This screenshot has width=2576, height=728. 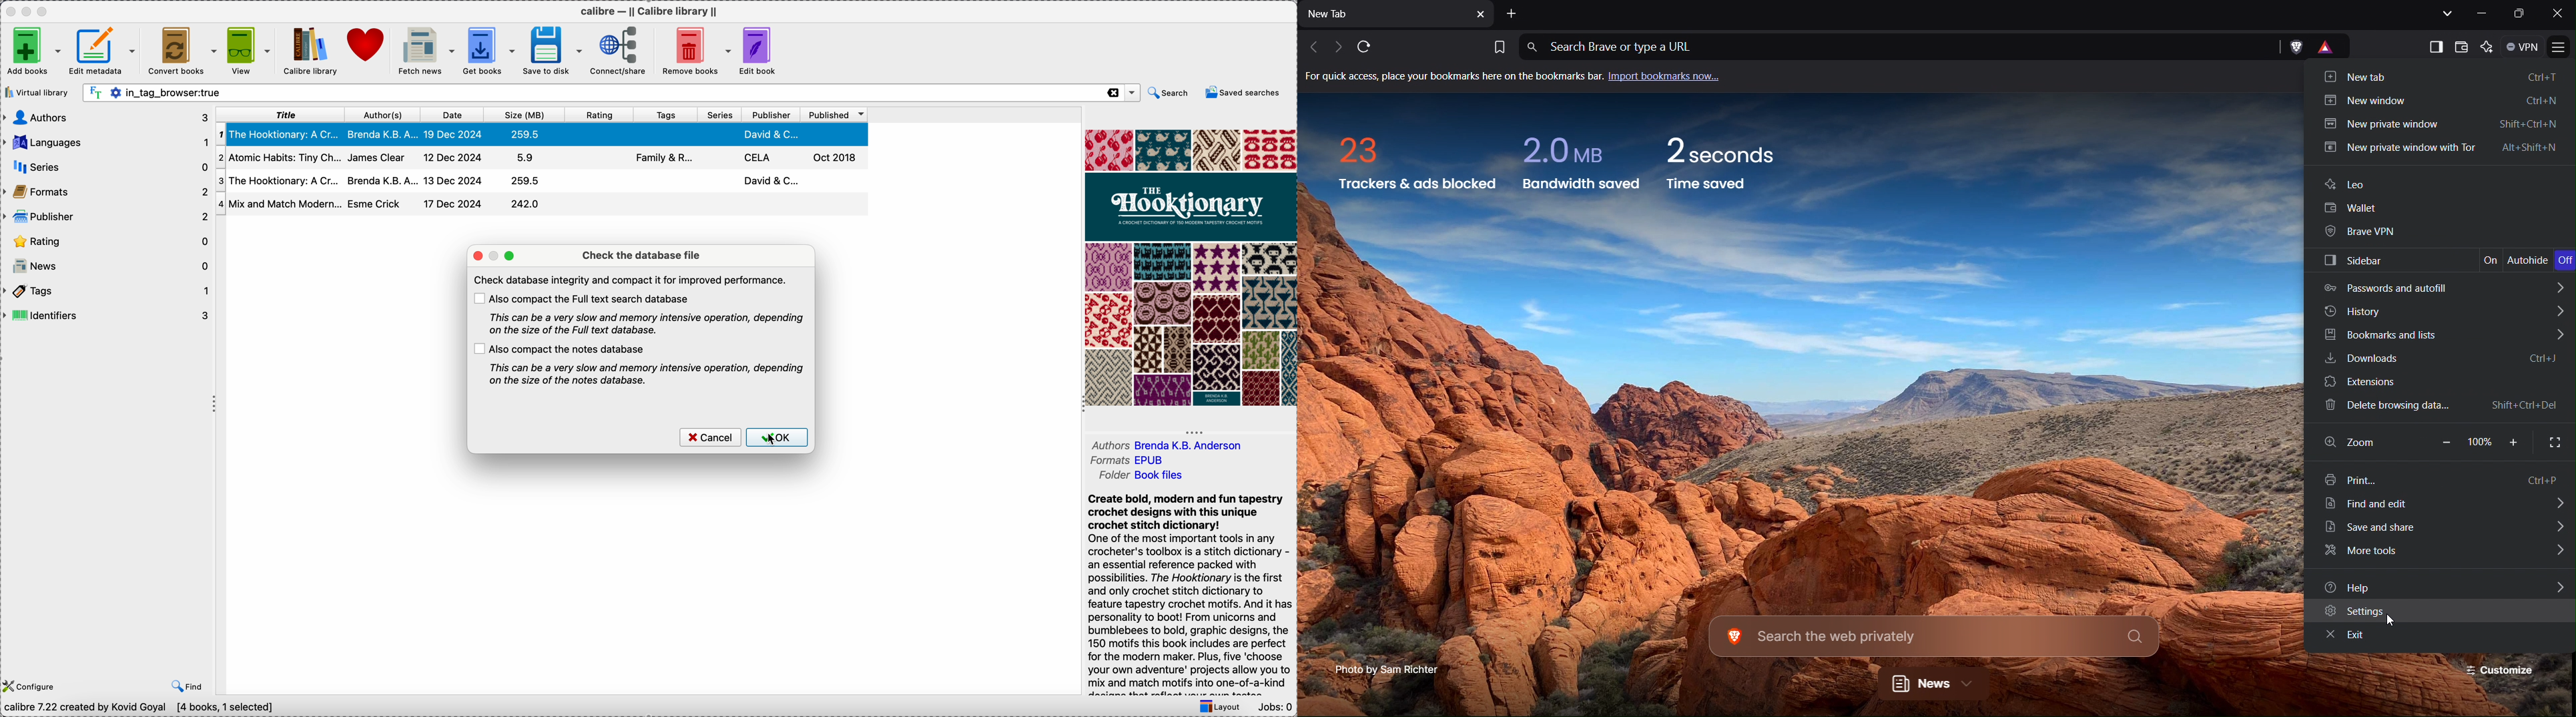 I want to click on convert books, so click(x=182, y=50).